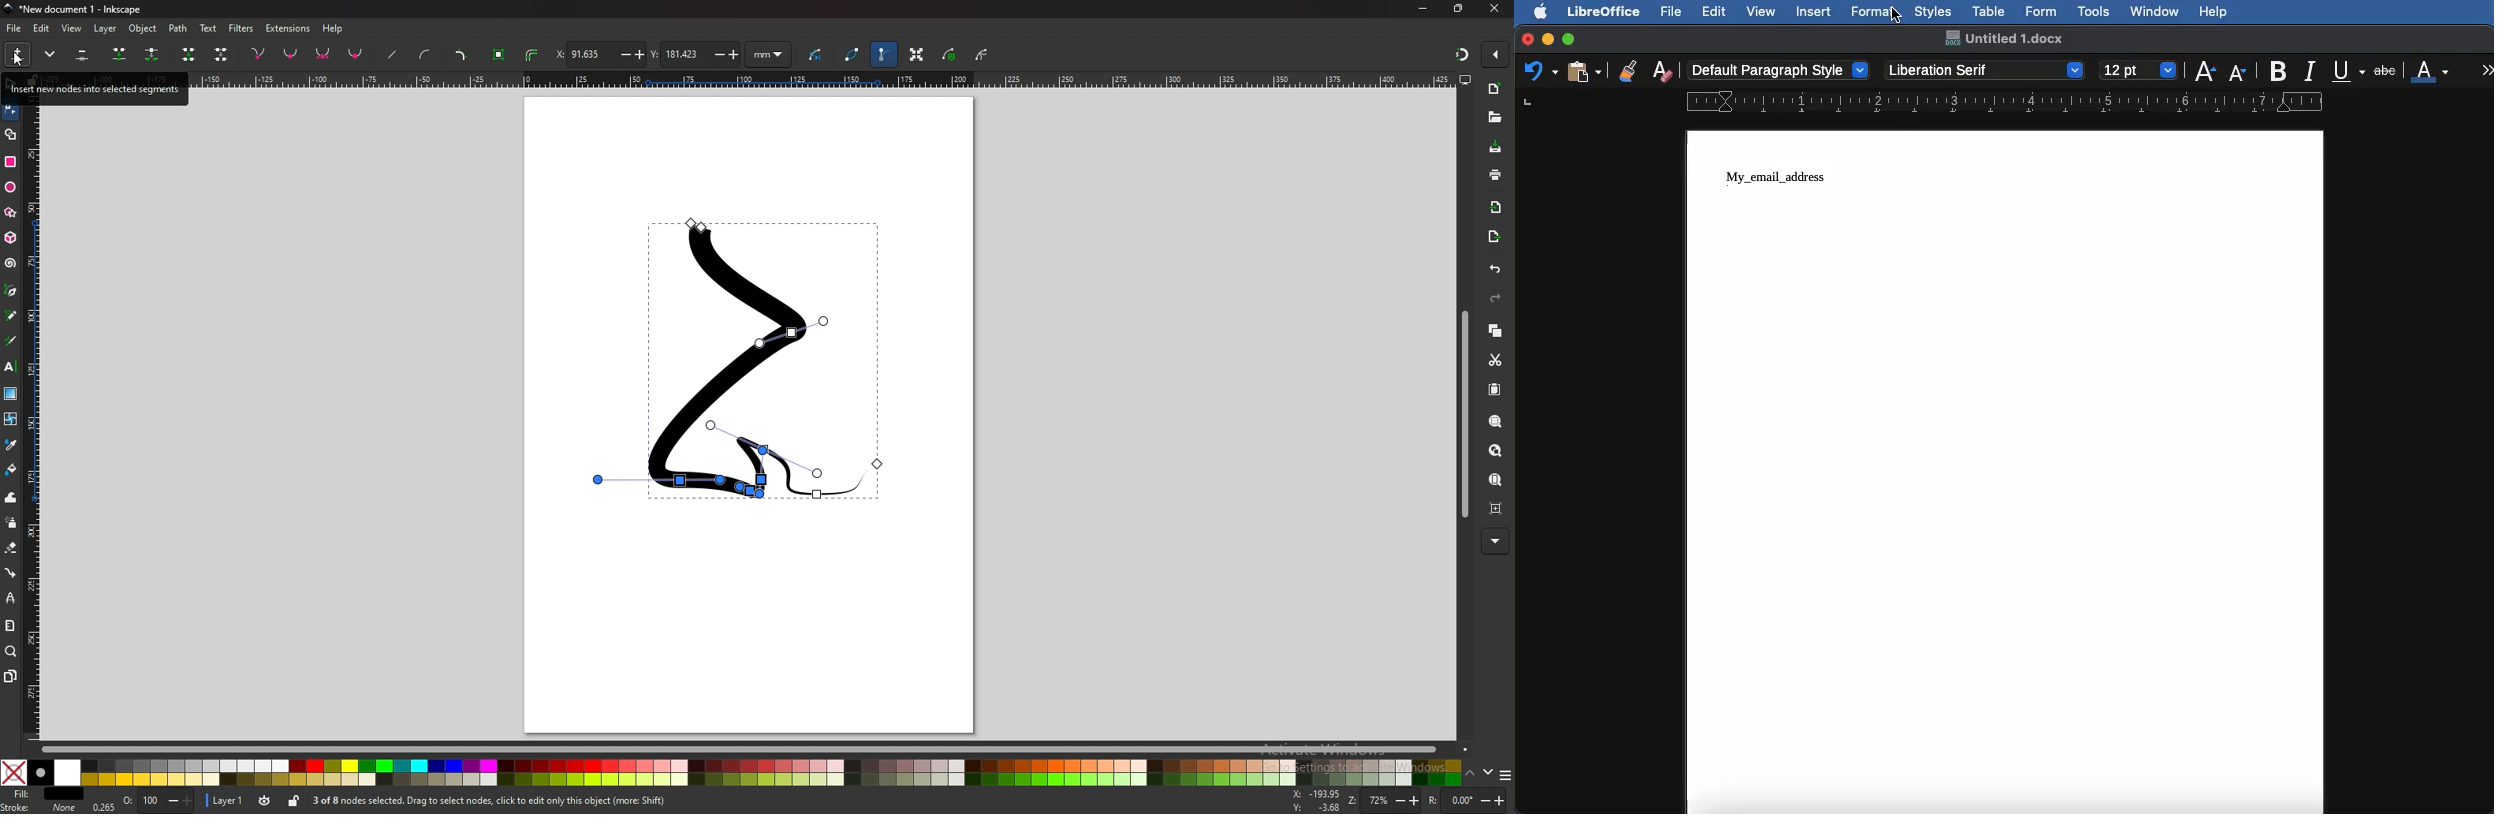 The height and width of the screenshot is (840, 2520). What do you see at coordinates (10, 573) in the screenshot?
I see `connector` at bounding box center [10, 573].